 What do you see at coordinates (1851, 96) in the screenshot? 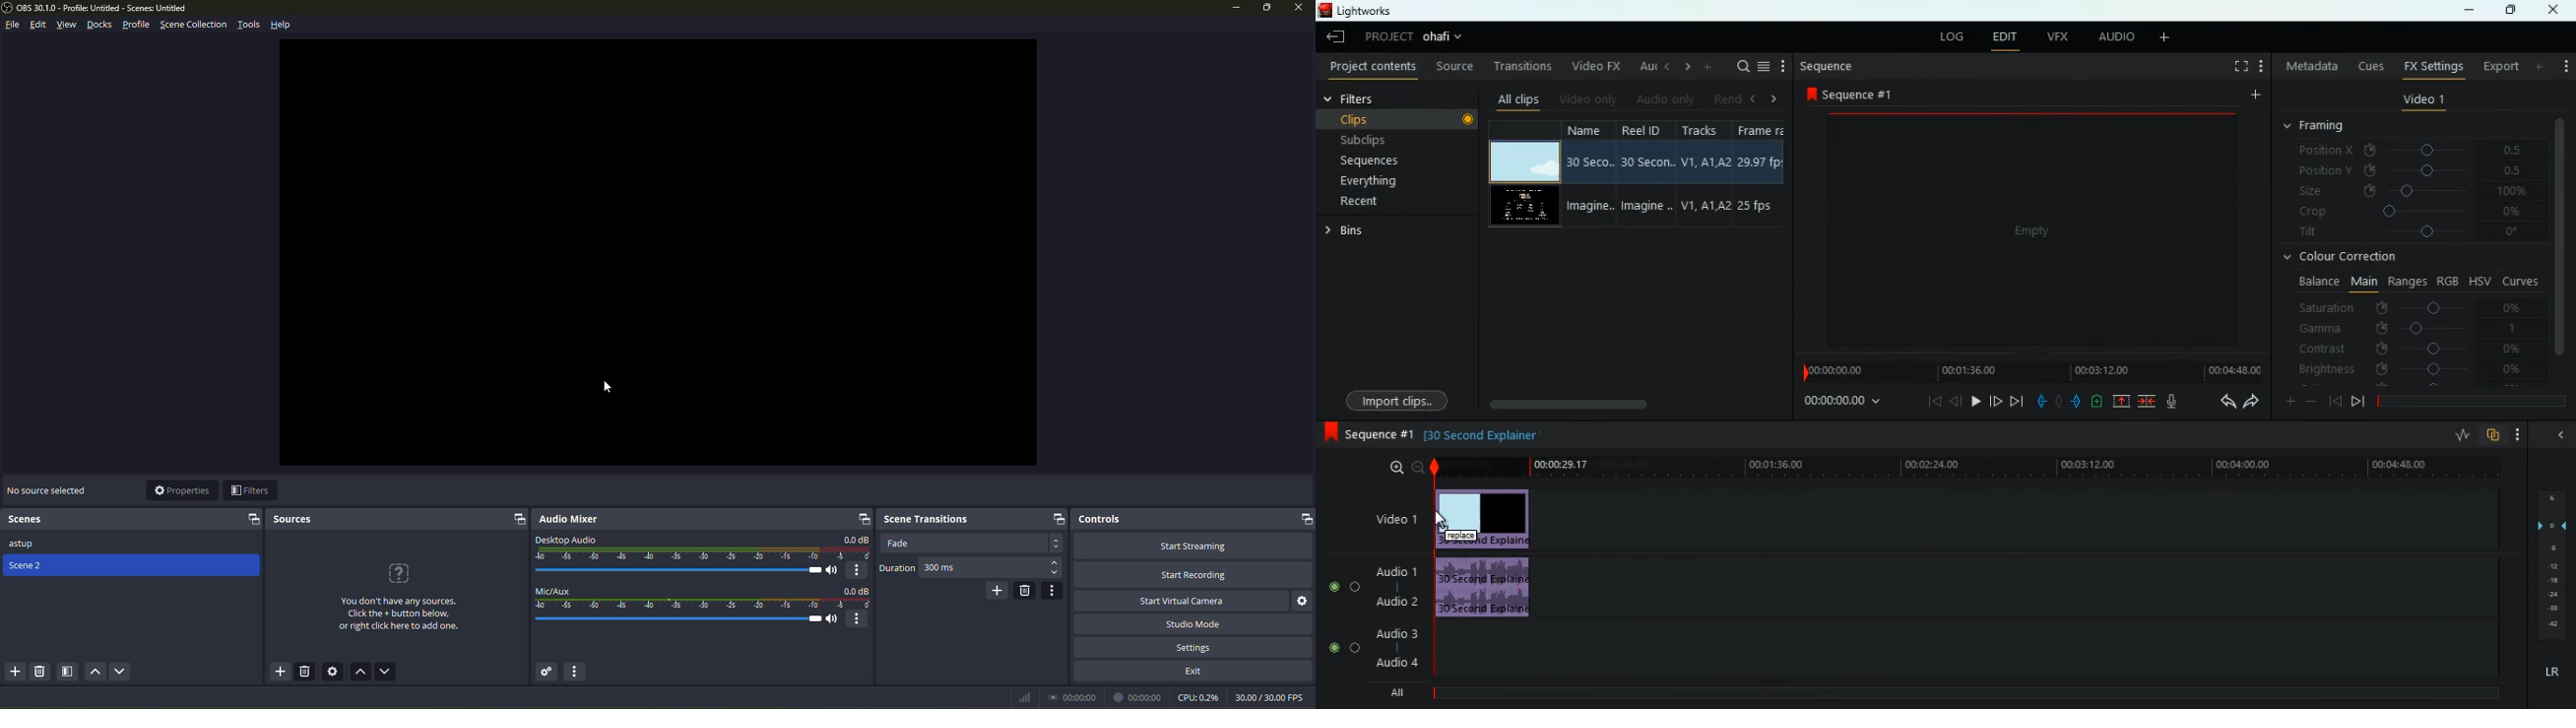
I see `sequence #1` at bounding box center [1851, 96].